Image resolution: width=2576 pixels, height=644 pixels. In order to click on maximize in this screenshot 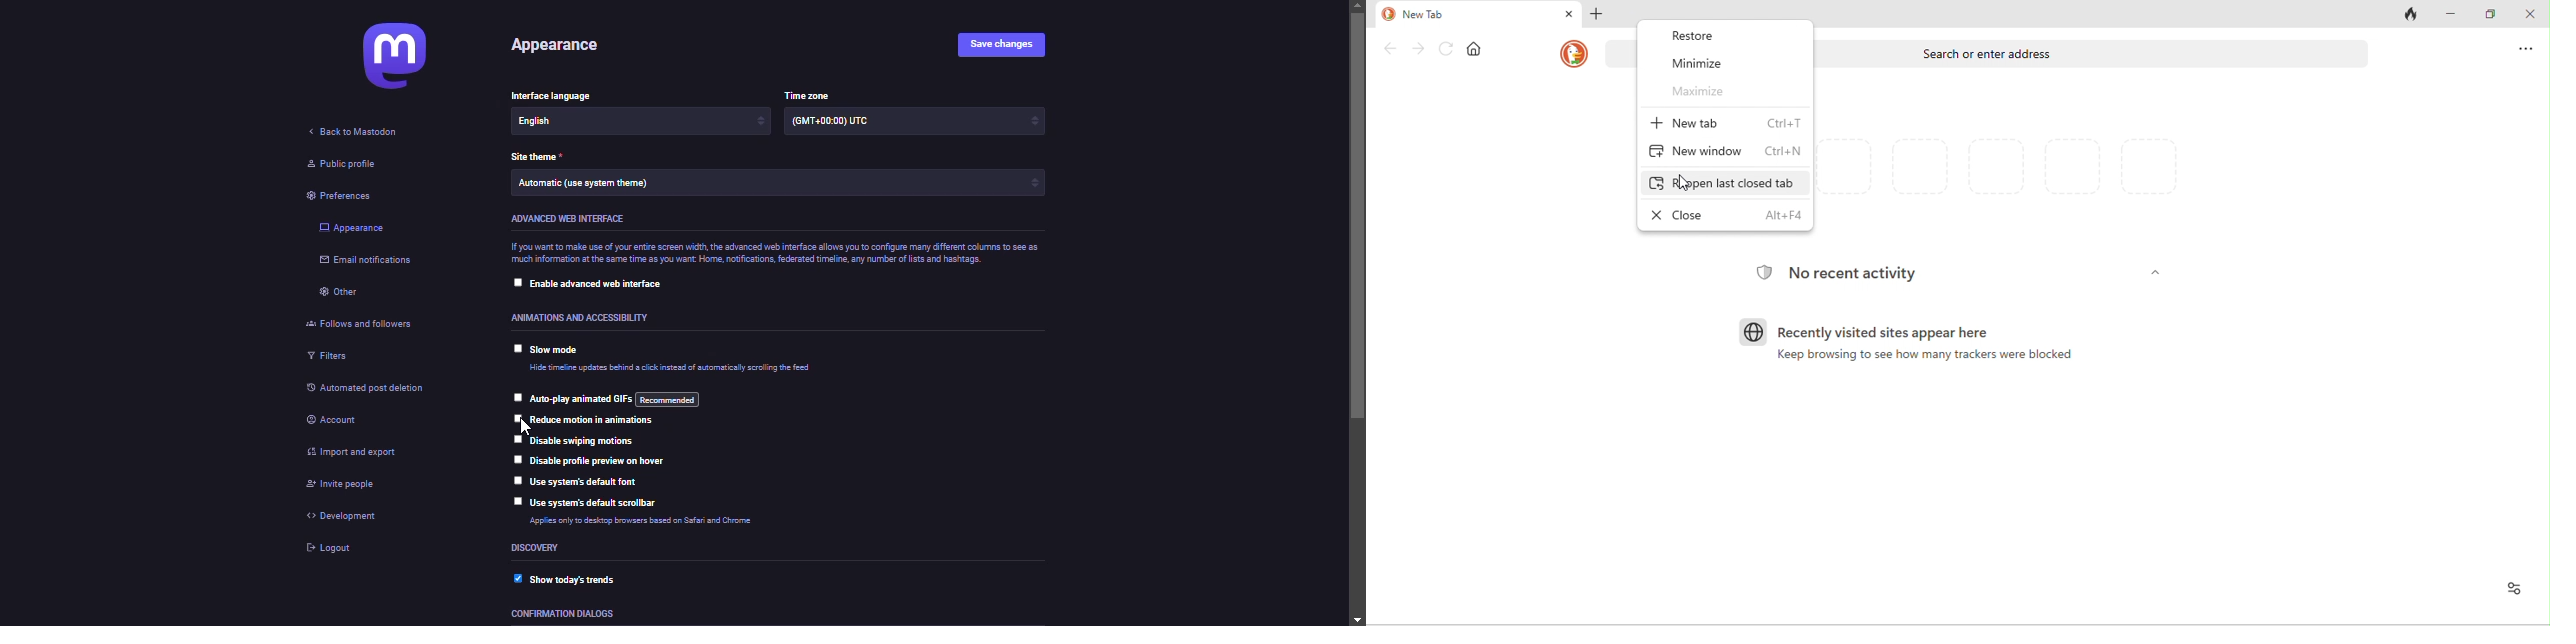, I will do `click(1704, 94)`.